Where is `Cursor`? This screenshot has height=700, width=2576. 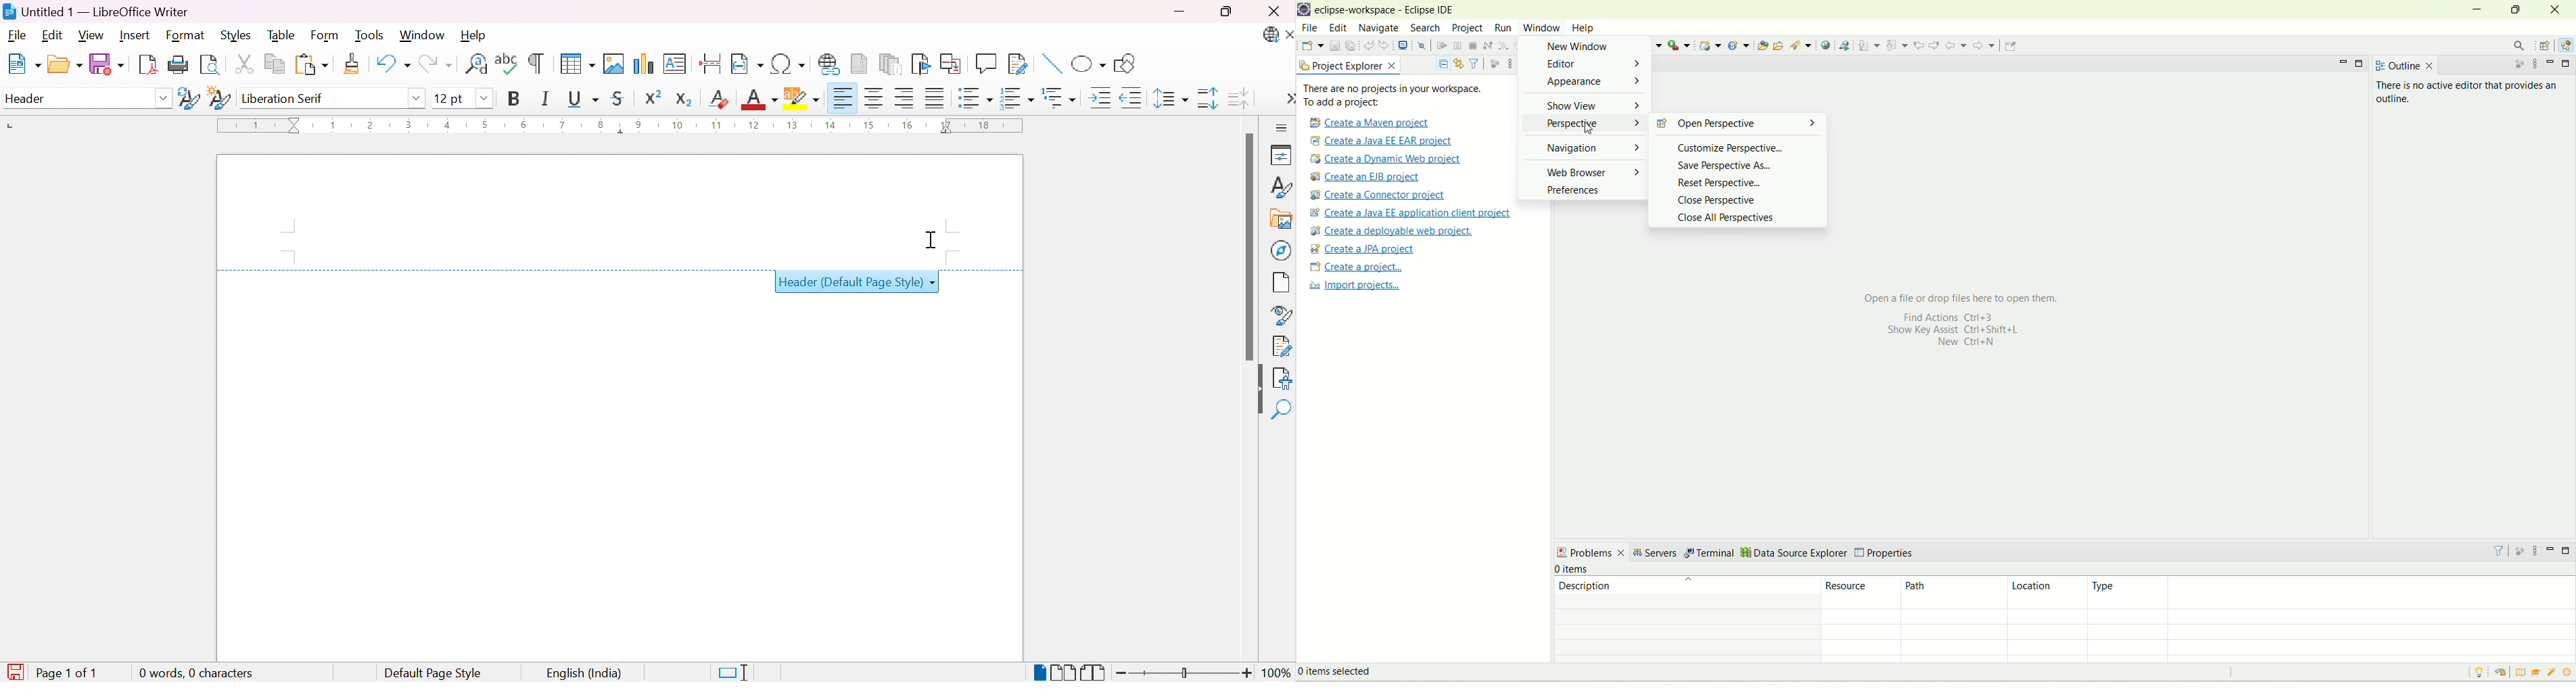 Cursor is located at coordinates (932, 237).